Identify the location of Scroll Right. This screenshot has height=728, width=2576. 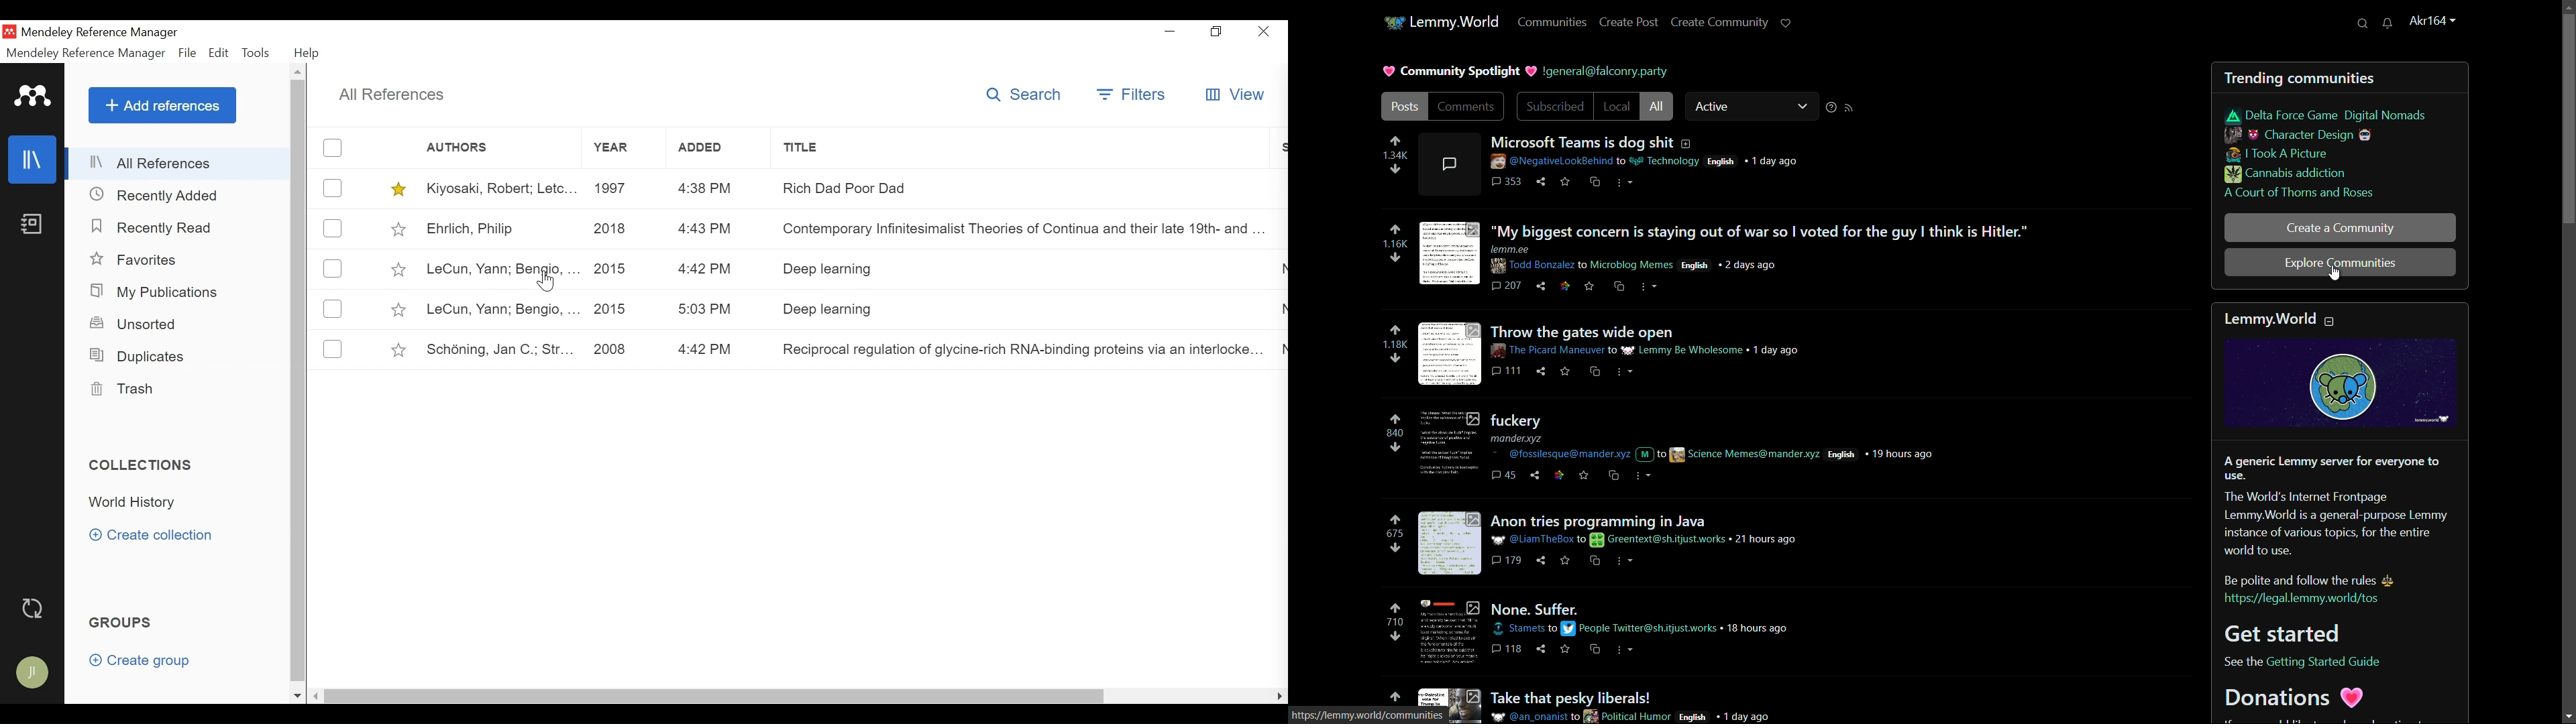
(317, 697).